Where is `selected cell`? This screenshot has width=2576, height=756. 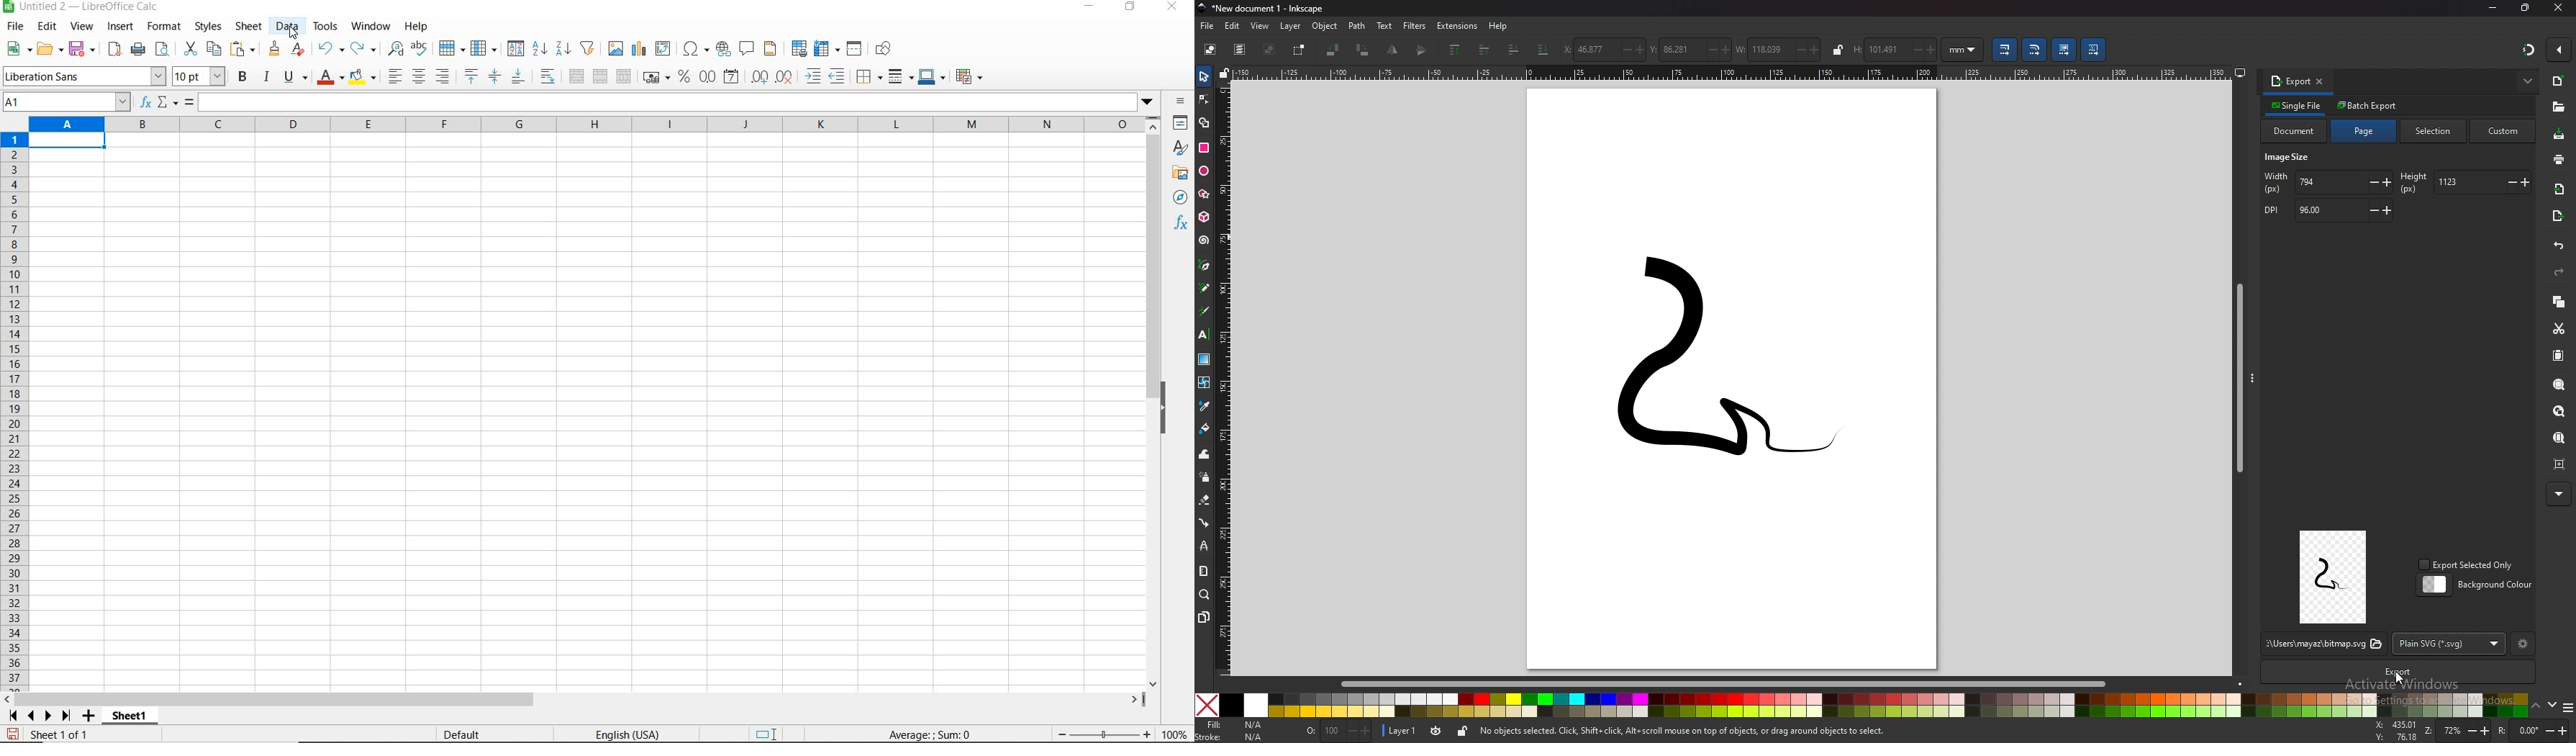
selected cell is located at coordinates (68, 142).